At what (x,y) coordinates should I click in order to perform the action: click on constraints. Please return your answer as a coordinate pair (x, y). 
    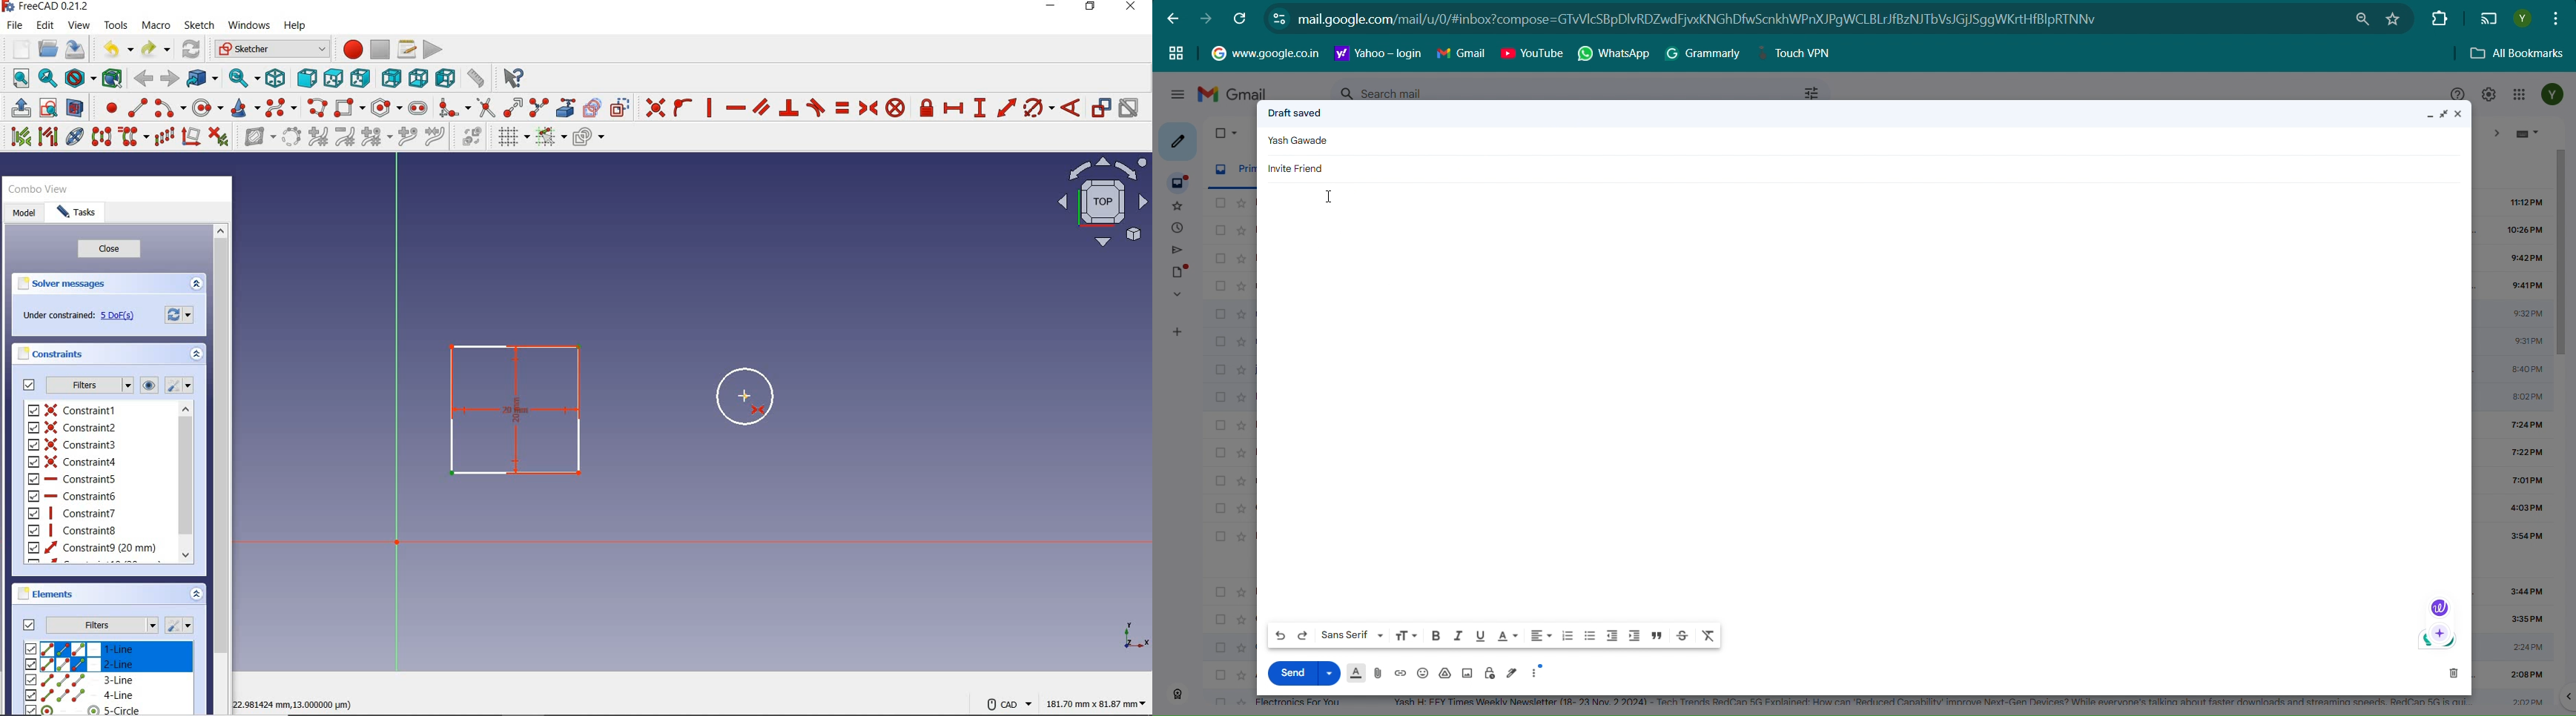
    Looking at the image, I should click on (51, 355).